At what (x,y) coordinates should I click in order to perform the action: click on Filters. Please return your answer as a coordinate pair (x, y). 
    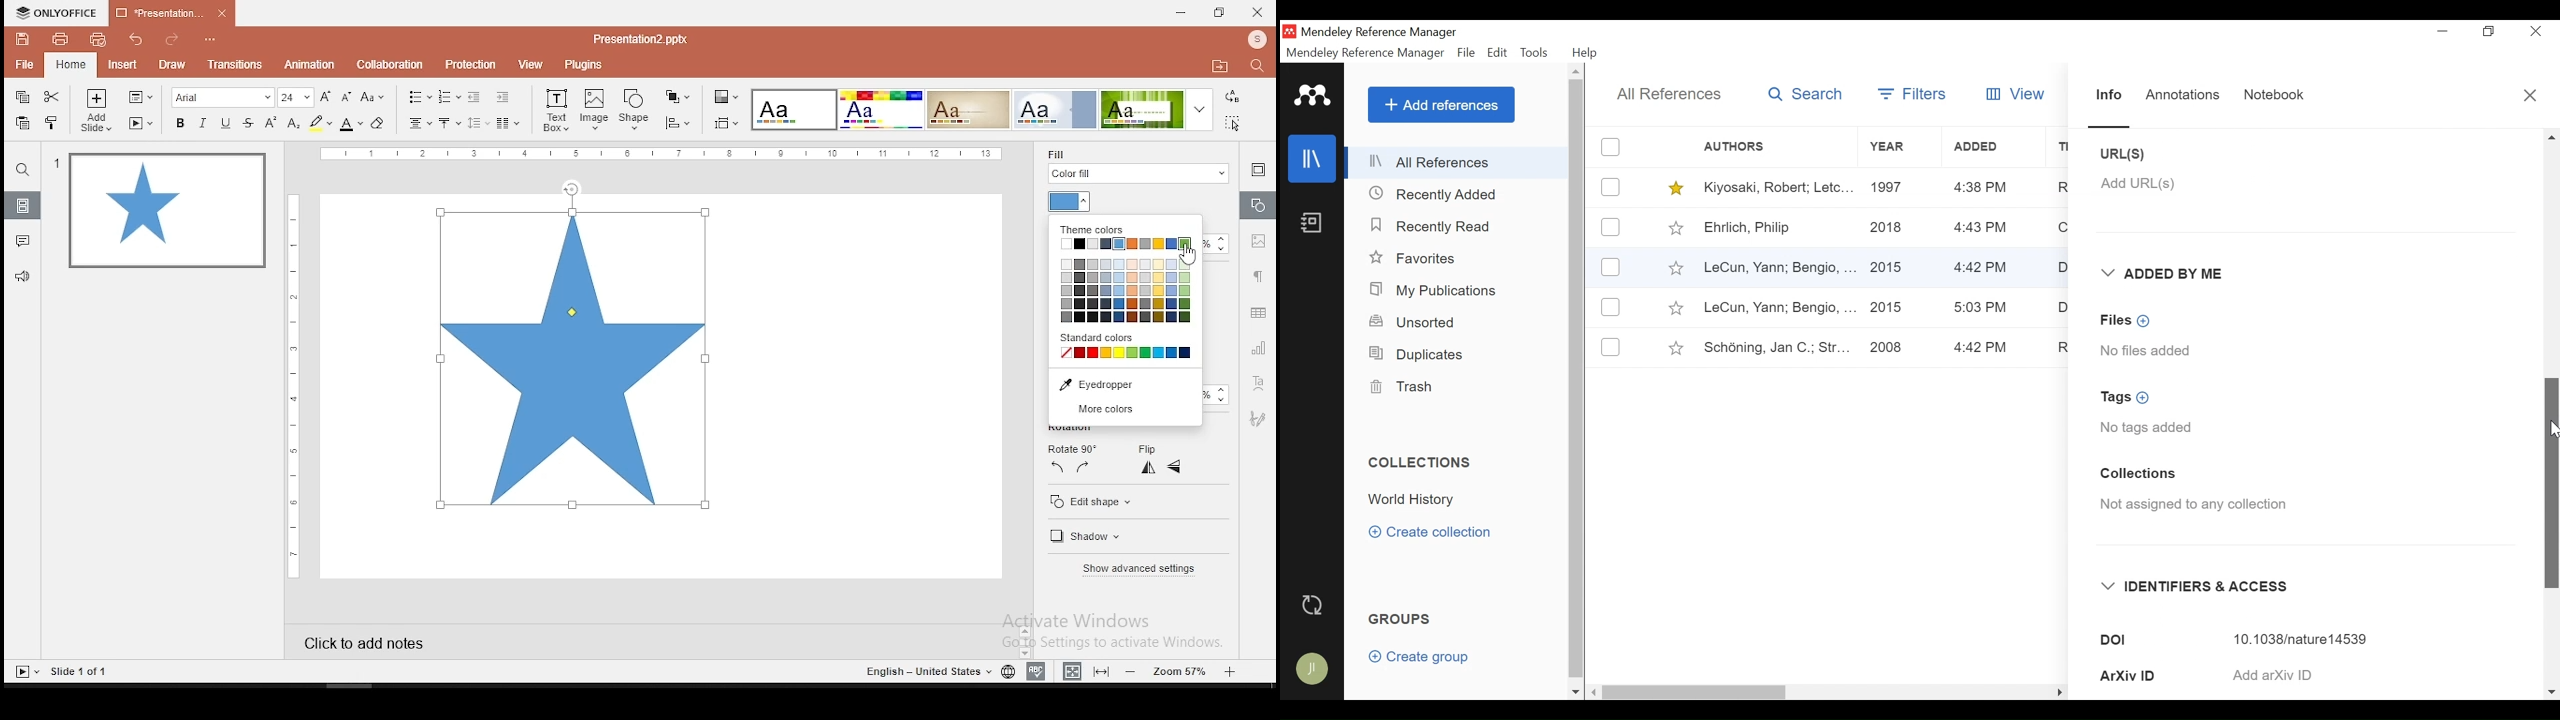
    Looking at the image, I should click on (1911, 93).